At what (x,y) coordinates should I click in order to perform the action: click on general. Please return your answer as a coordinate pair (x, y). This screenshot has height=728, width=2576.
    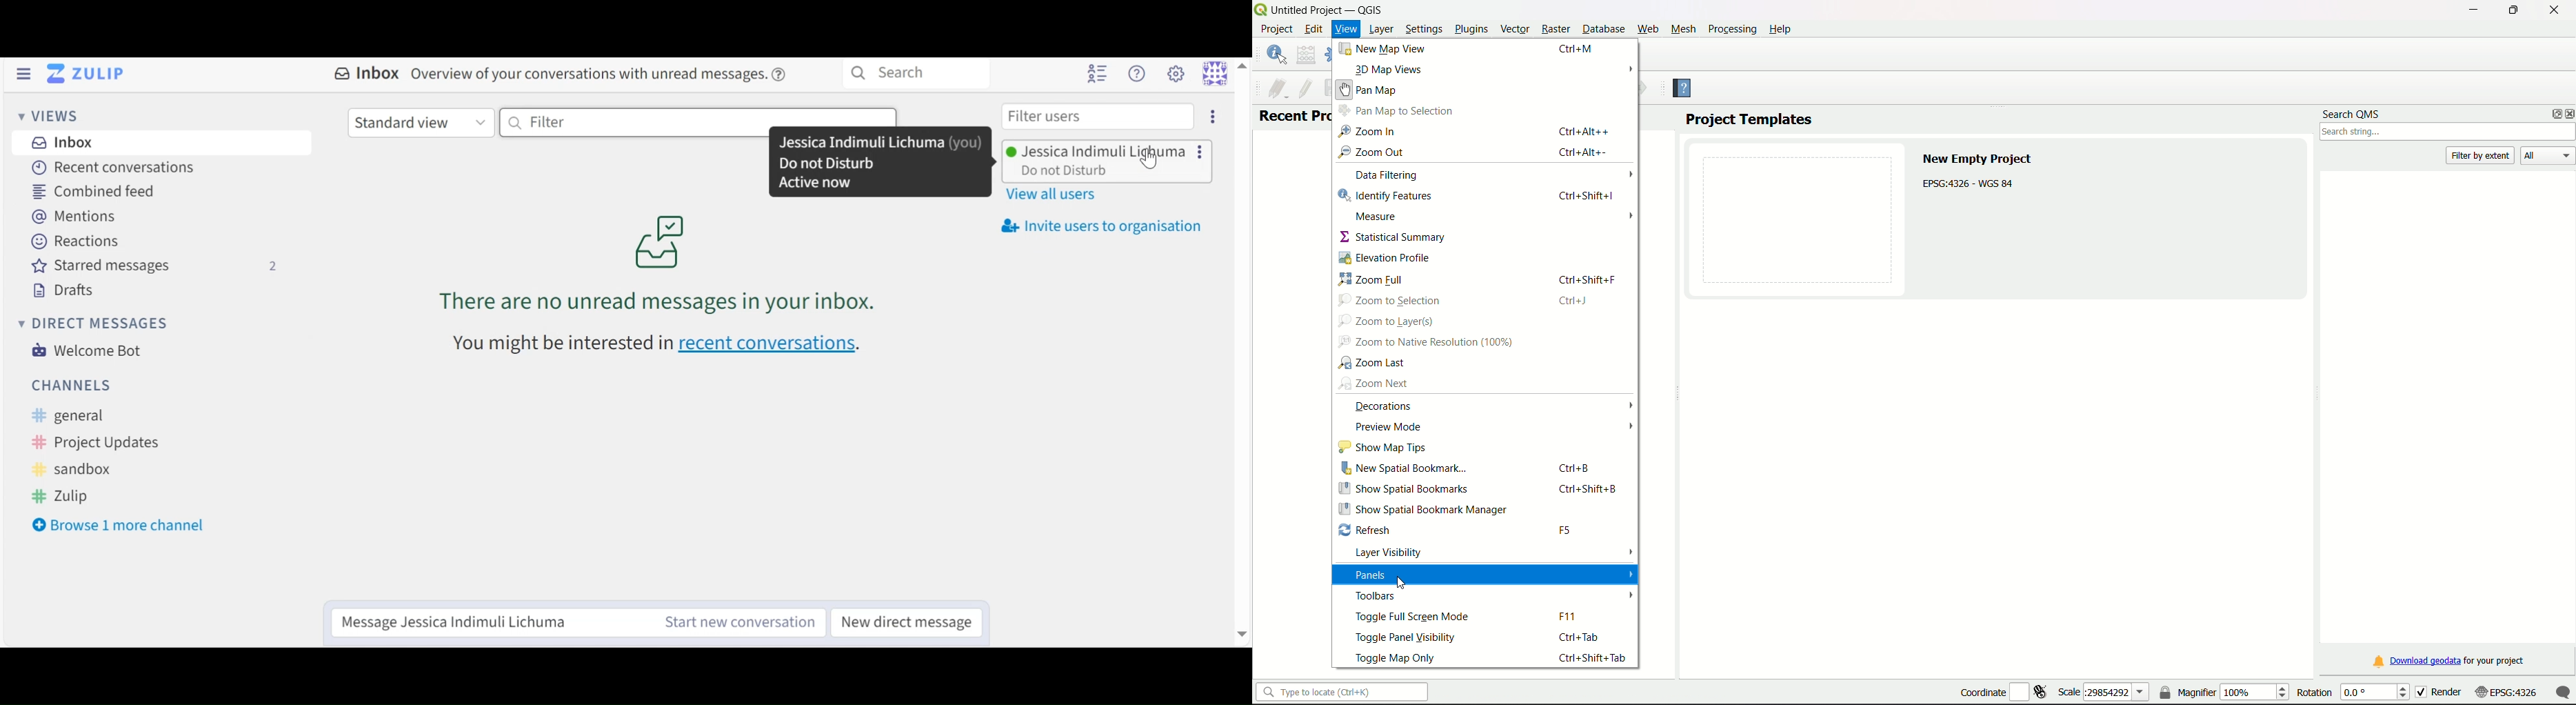
    Looking at the image, I should click on (83, 415).